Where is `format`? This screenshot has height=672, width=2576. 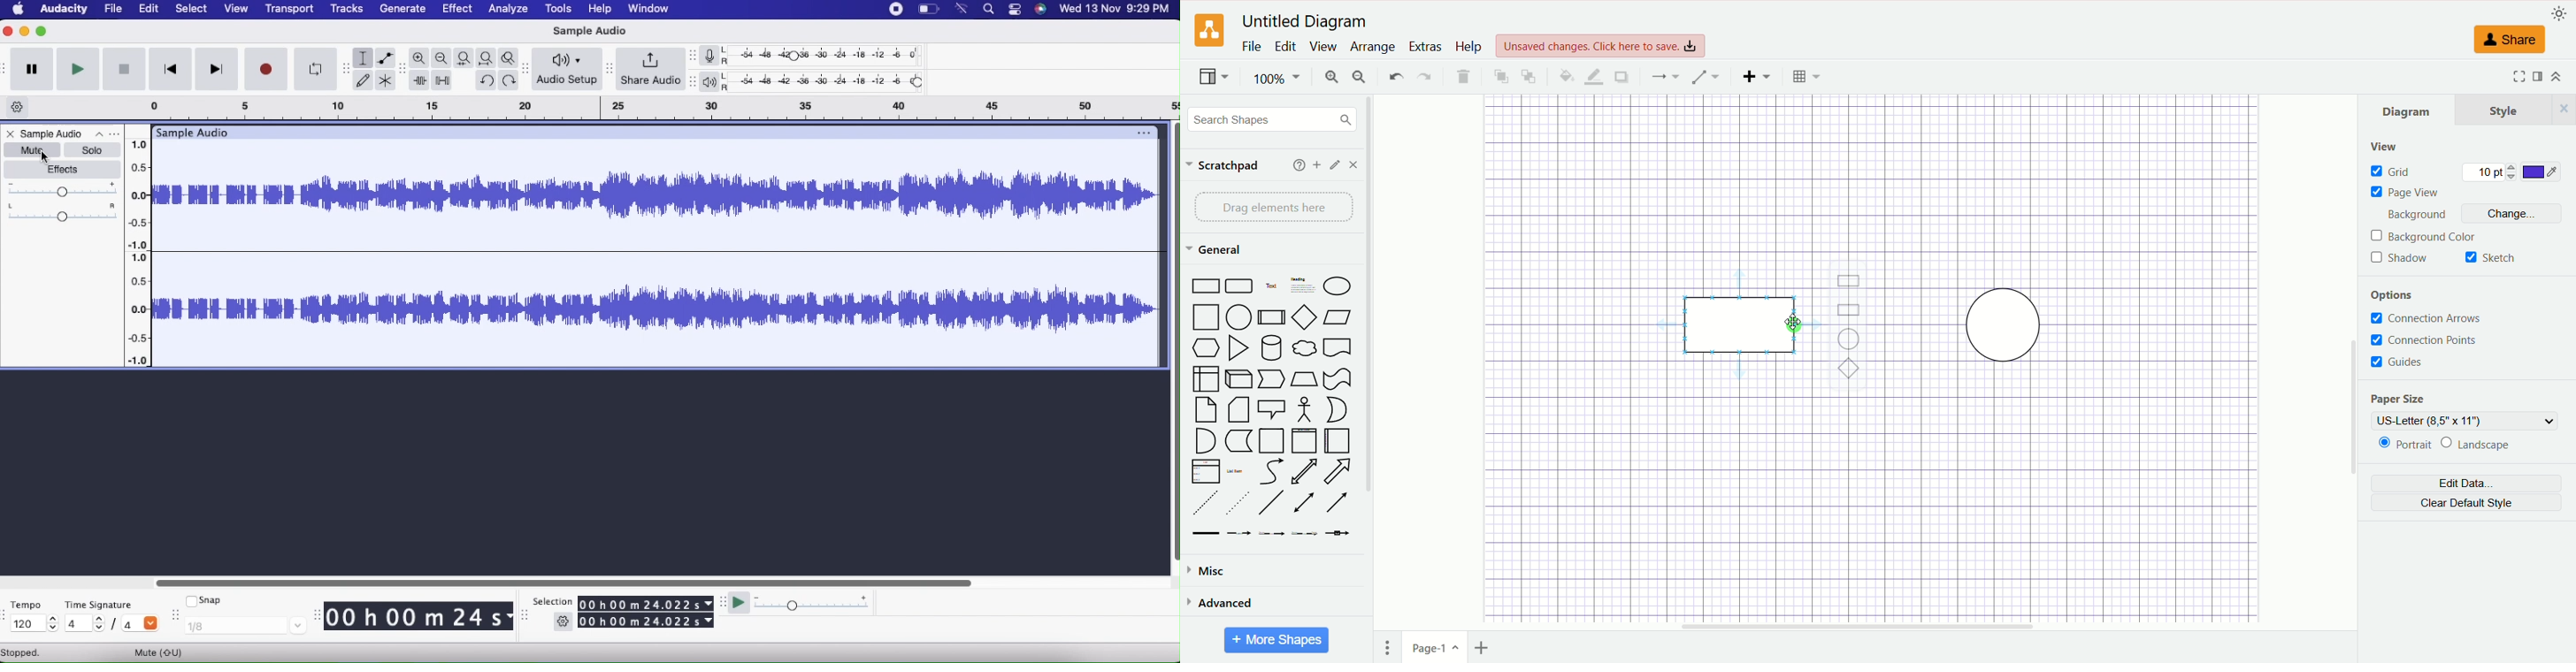 format is located at coordinates (2540, 76).